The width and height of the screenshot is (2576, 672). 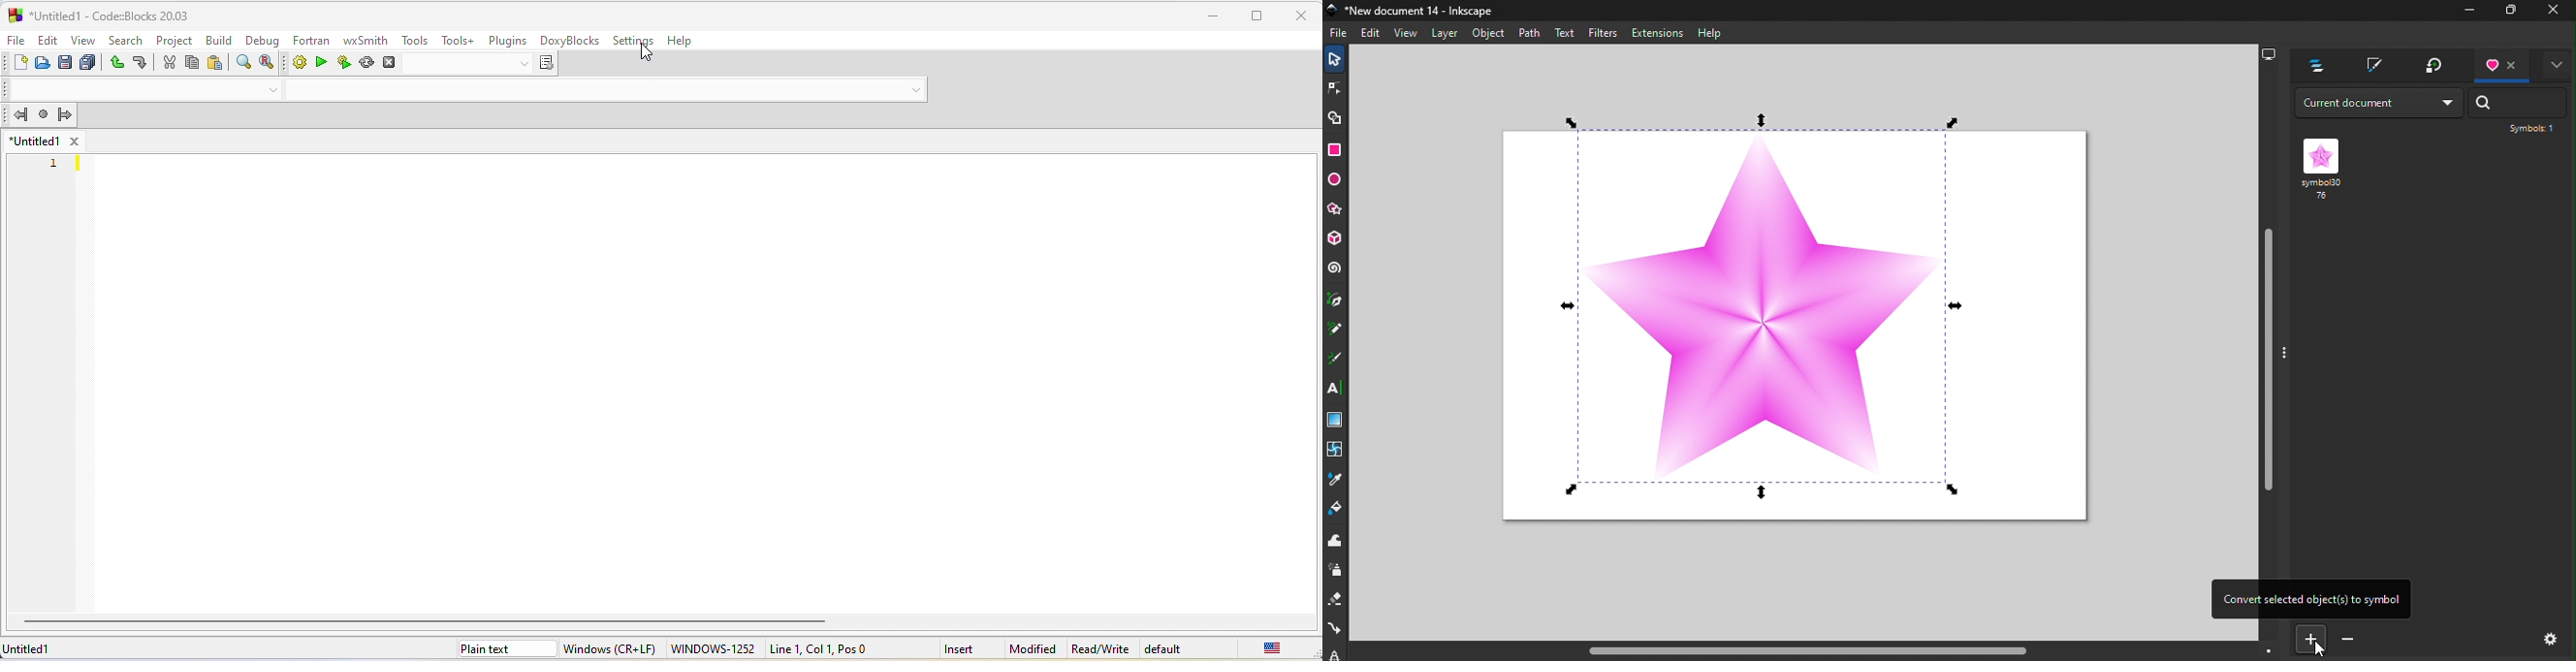 What do you see at coordinates (1336, 388) in the screenshot?
I see `Text tool` at bounding box center [1336, 388].